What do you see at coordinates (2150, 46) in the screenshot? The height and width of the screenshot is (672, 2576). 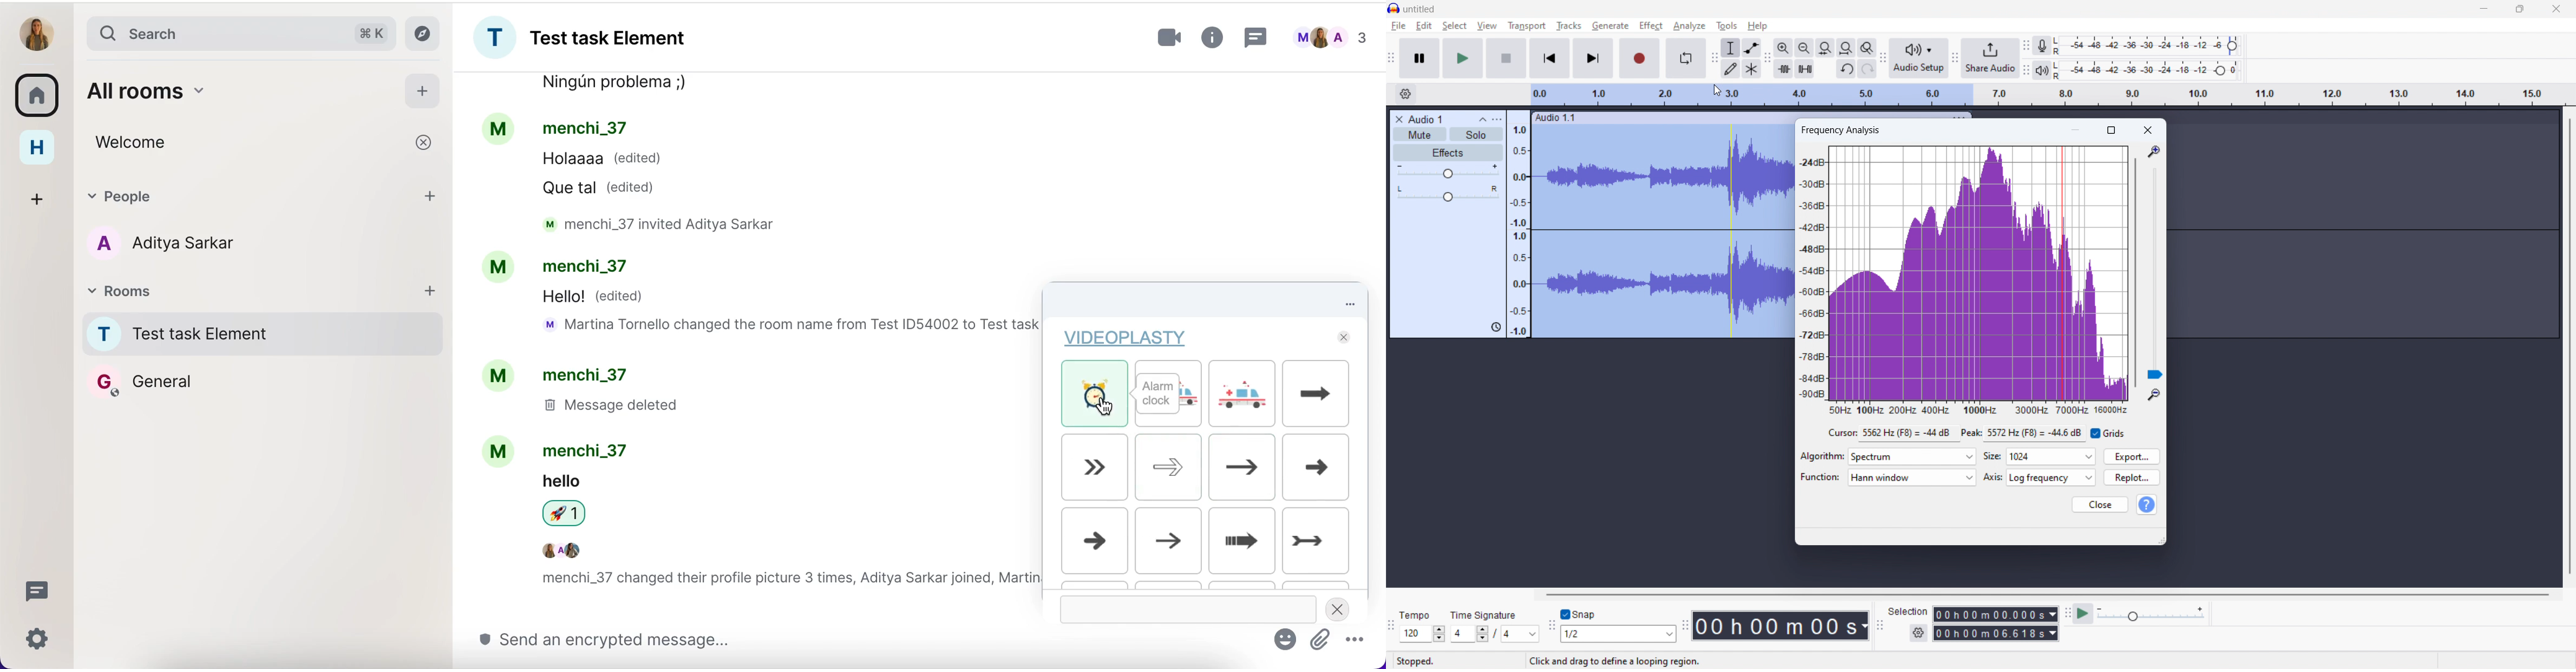 I see `recording level` at bounding box center [2150, 46].